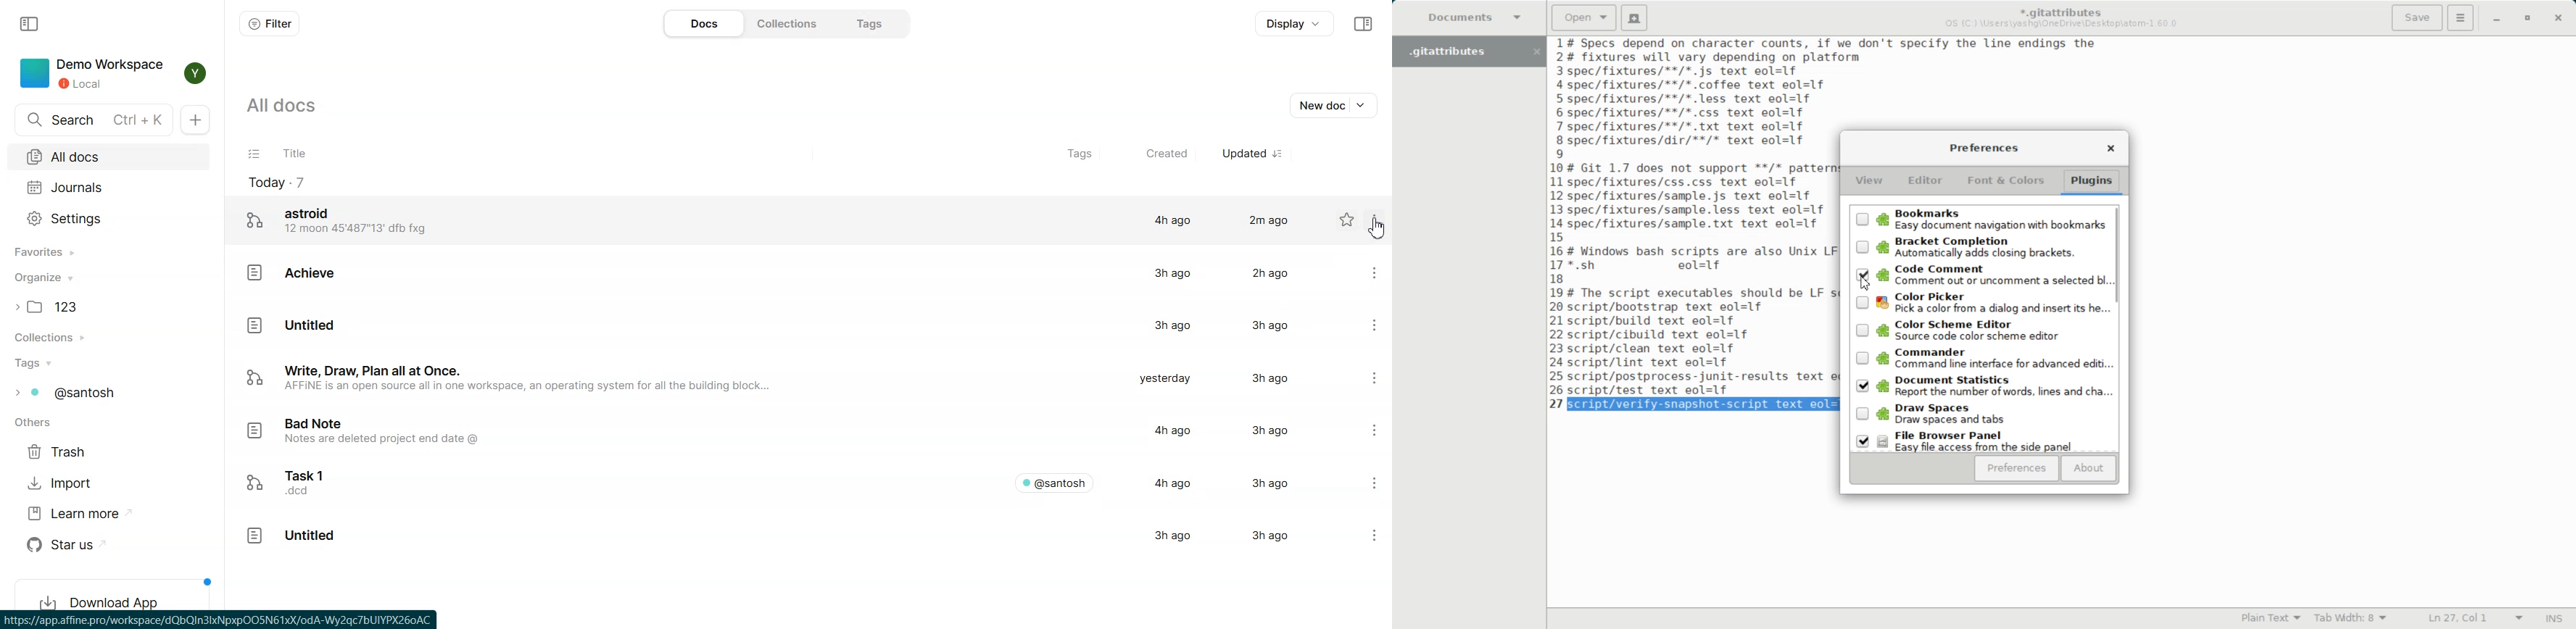 The height and width of the screenshot is (644, 2576). What do you see at coordinates (1981, 440) in the screenshot?
I see `File Browser Panel: Easy file access from the side panel.` at bounding box center [1981, 440].